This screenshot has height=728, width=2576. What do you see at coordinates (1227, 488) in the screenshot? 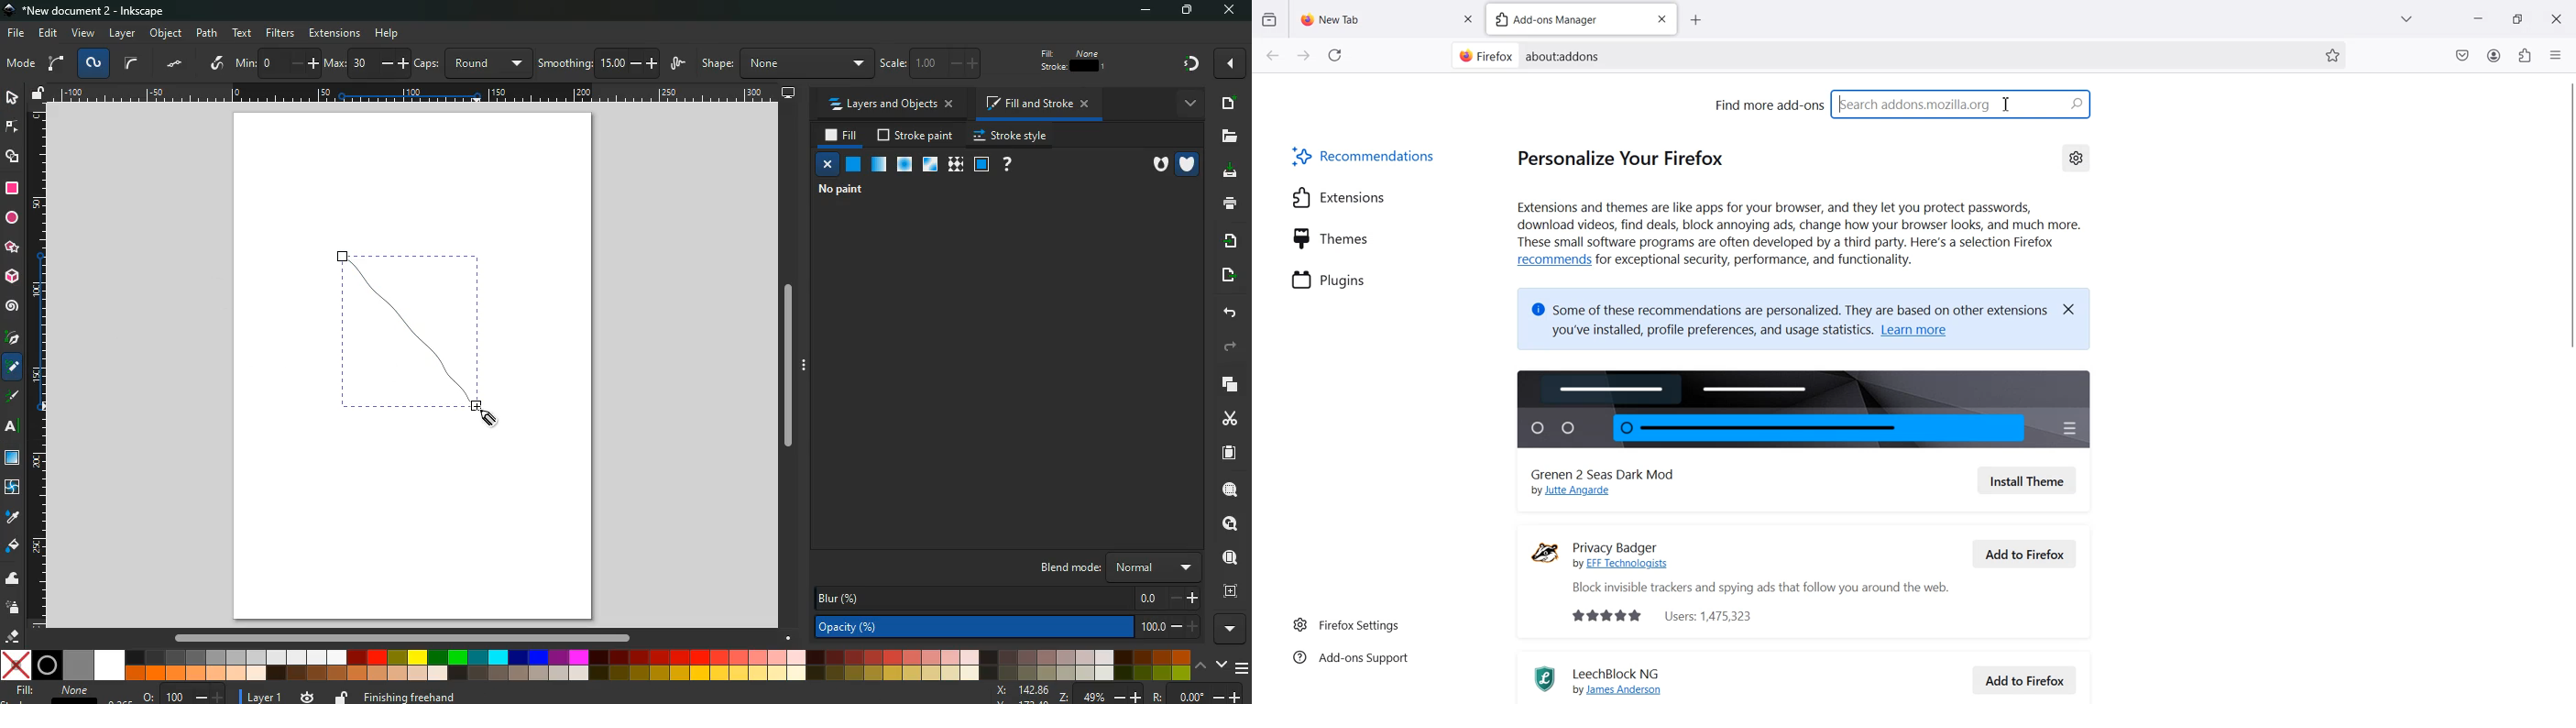
I see `search` at bounding box center [1227, 488].